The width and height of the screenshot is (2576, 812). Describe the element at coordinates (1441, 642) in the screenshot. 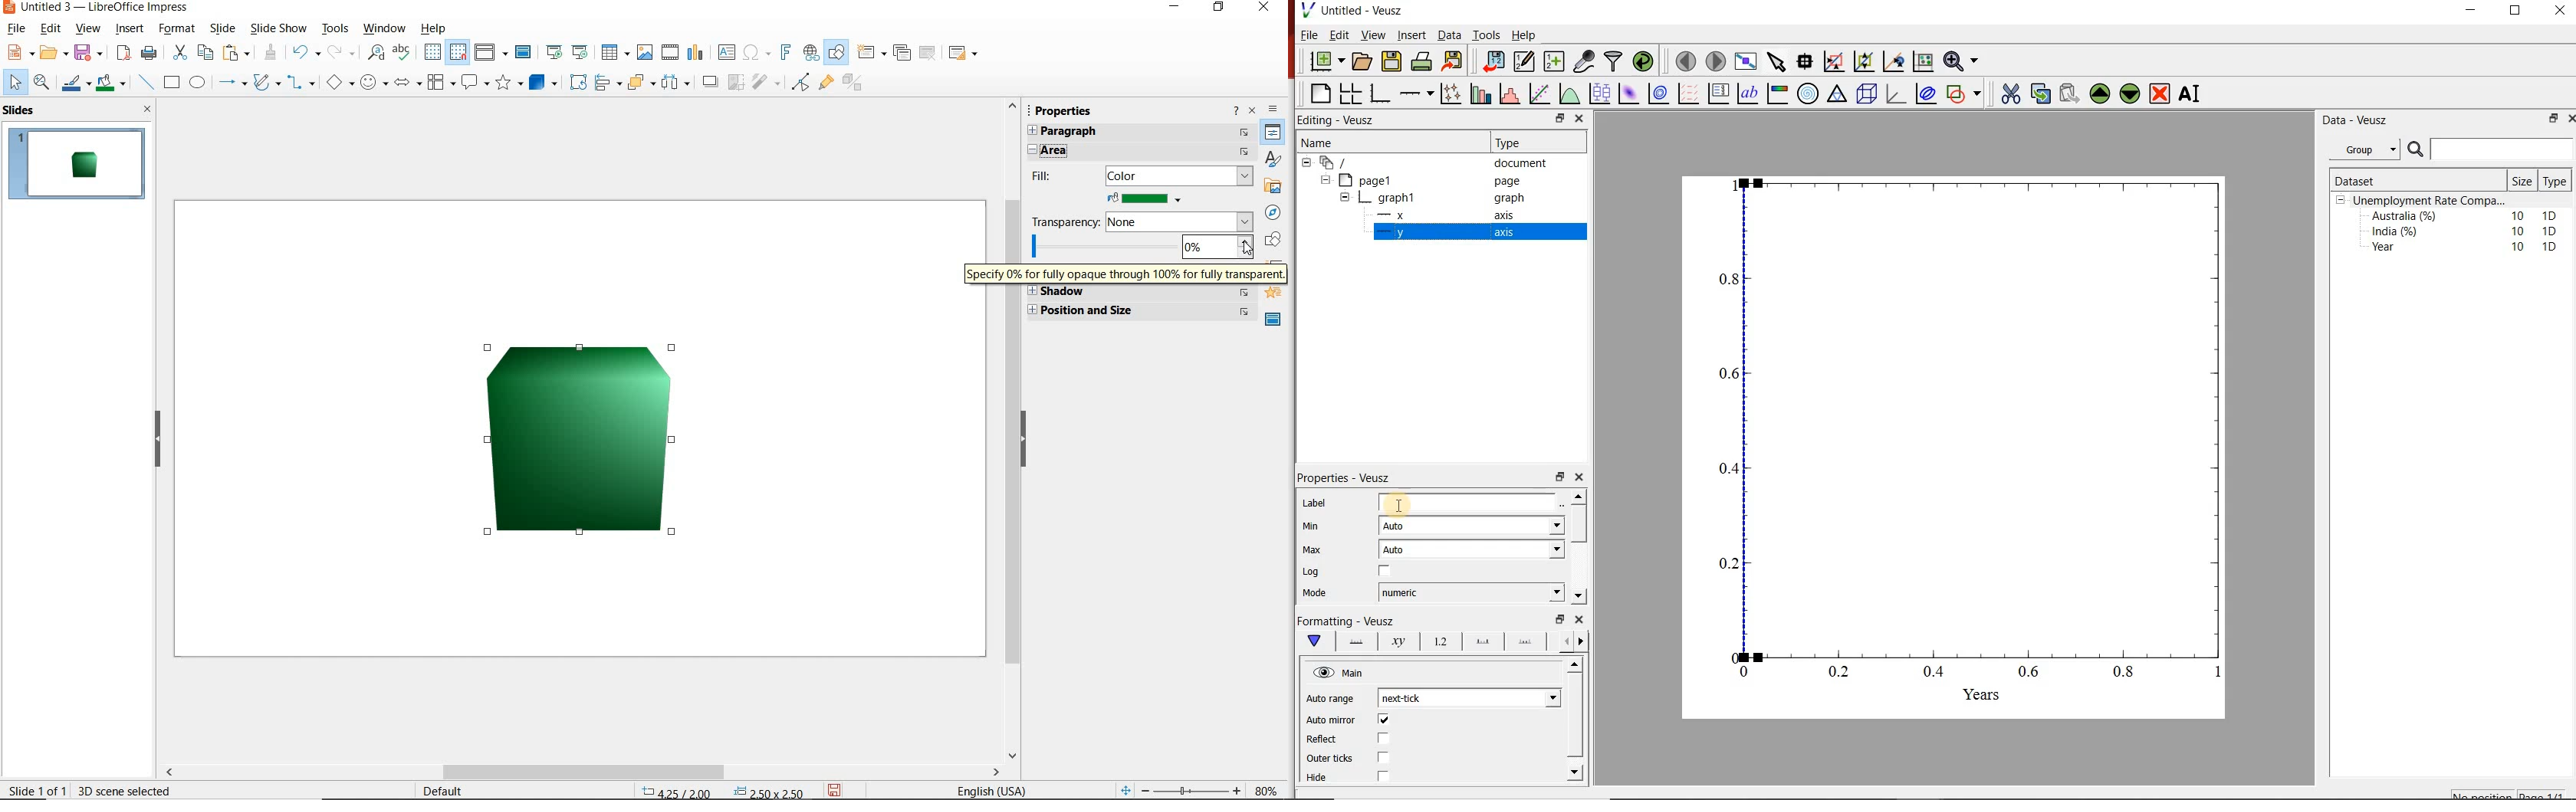

I see `tick labels` at that location.